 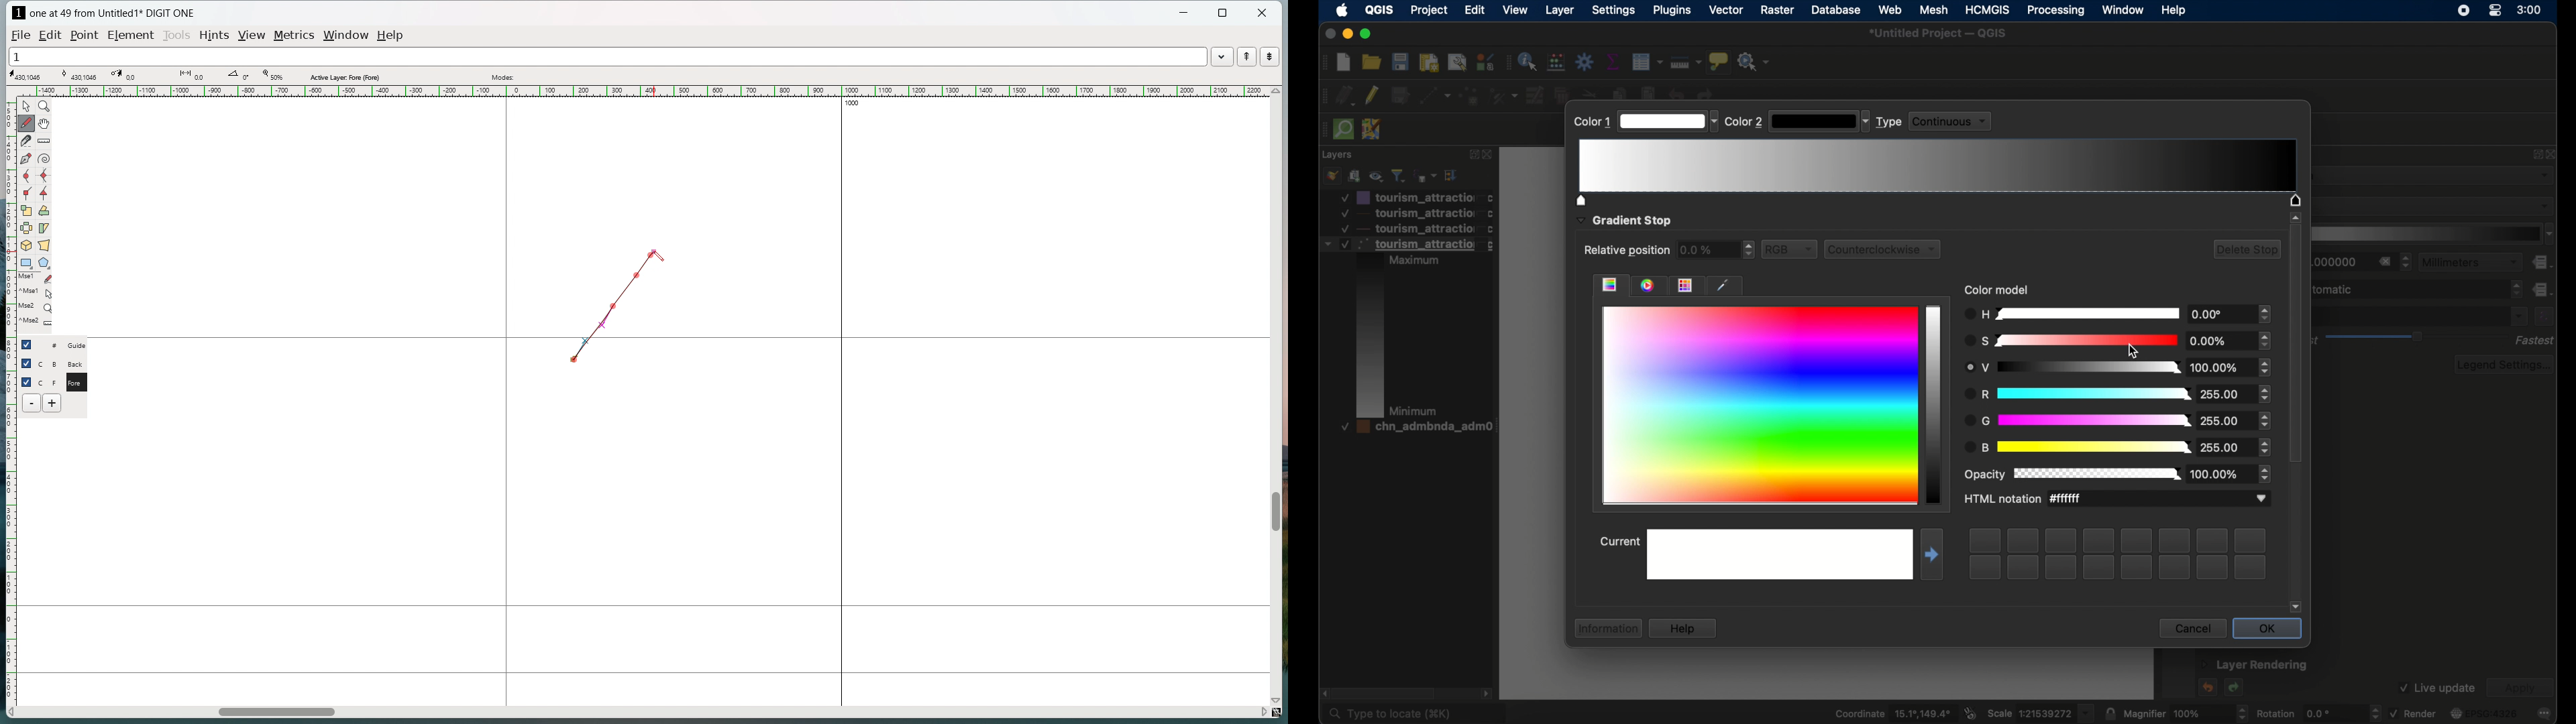 What do you see at coordinates (1330, 34) in the screenshot?
I see `close` at bounding box center [1330, 34].